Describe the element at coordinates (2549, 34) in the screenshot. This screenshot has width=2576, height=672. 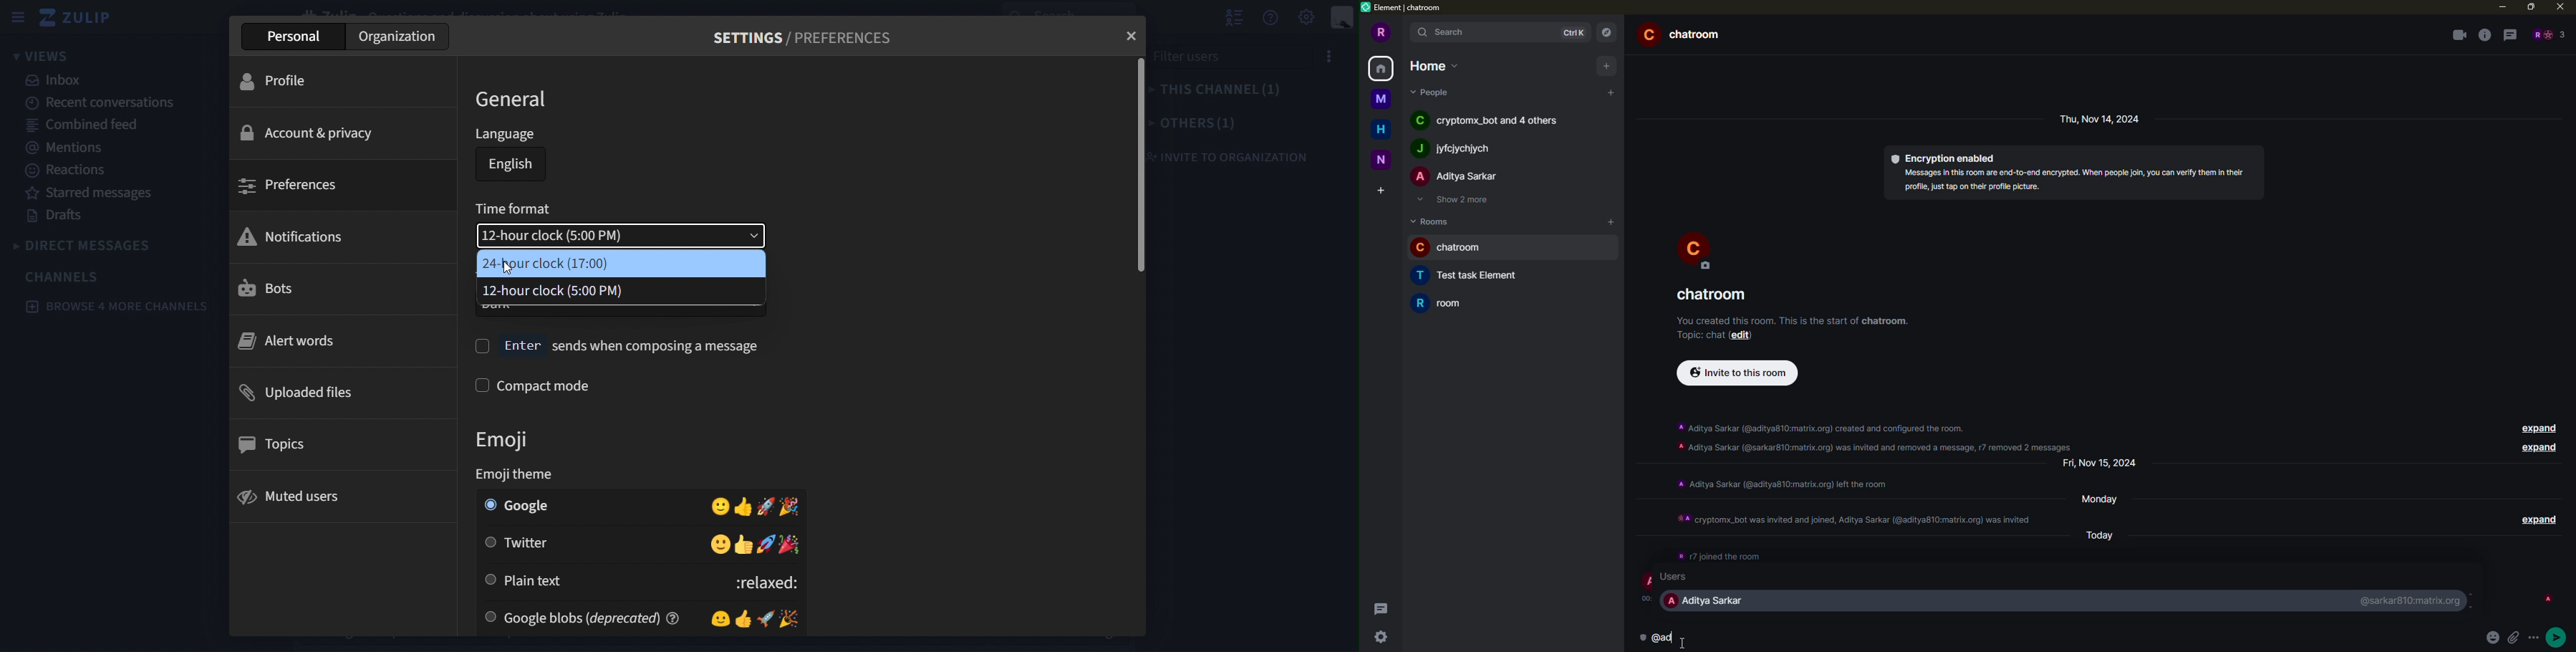
I see `people` at that location.